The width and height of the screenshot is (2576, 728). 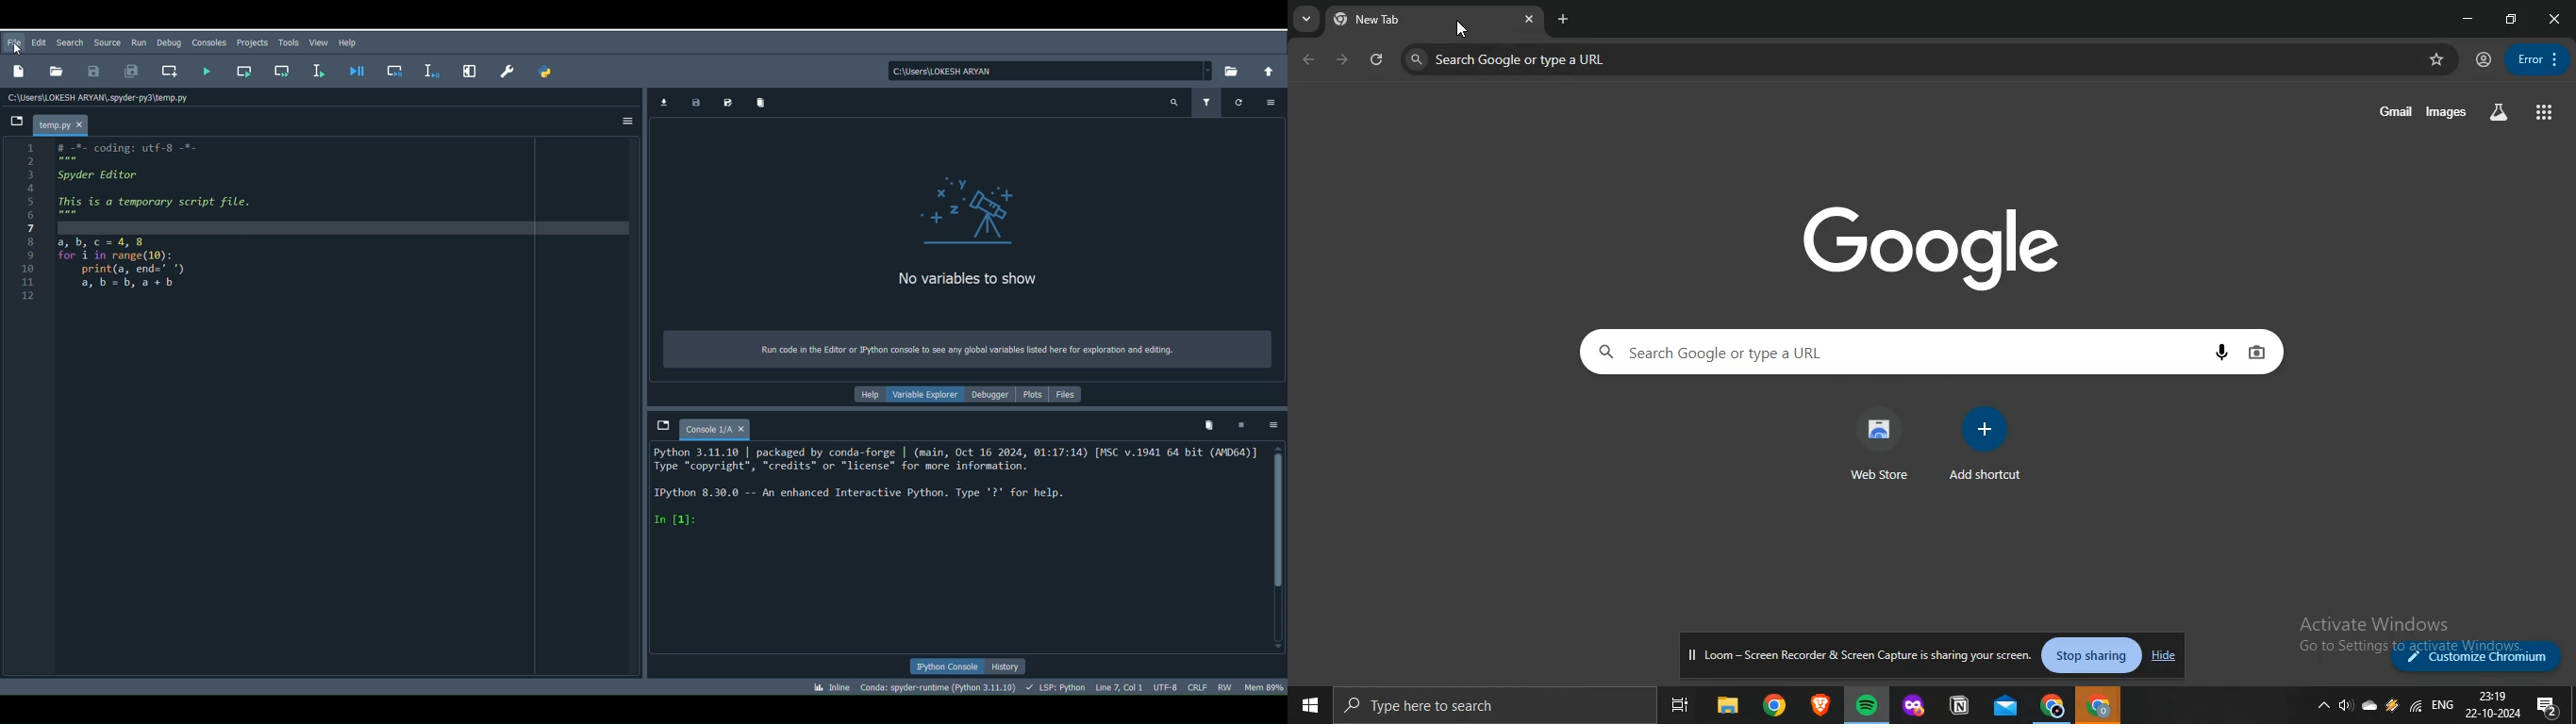 What do you see at coordinates (967, 349) in the screenshot?
I see `Run code in the Editor or Python console to see any global variables listed here for exploration and editing.` at bounding box center [967, 349].